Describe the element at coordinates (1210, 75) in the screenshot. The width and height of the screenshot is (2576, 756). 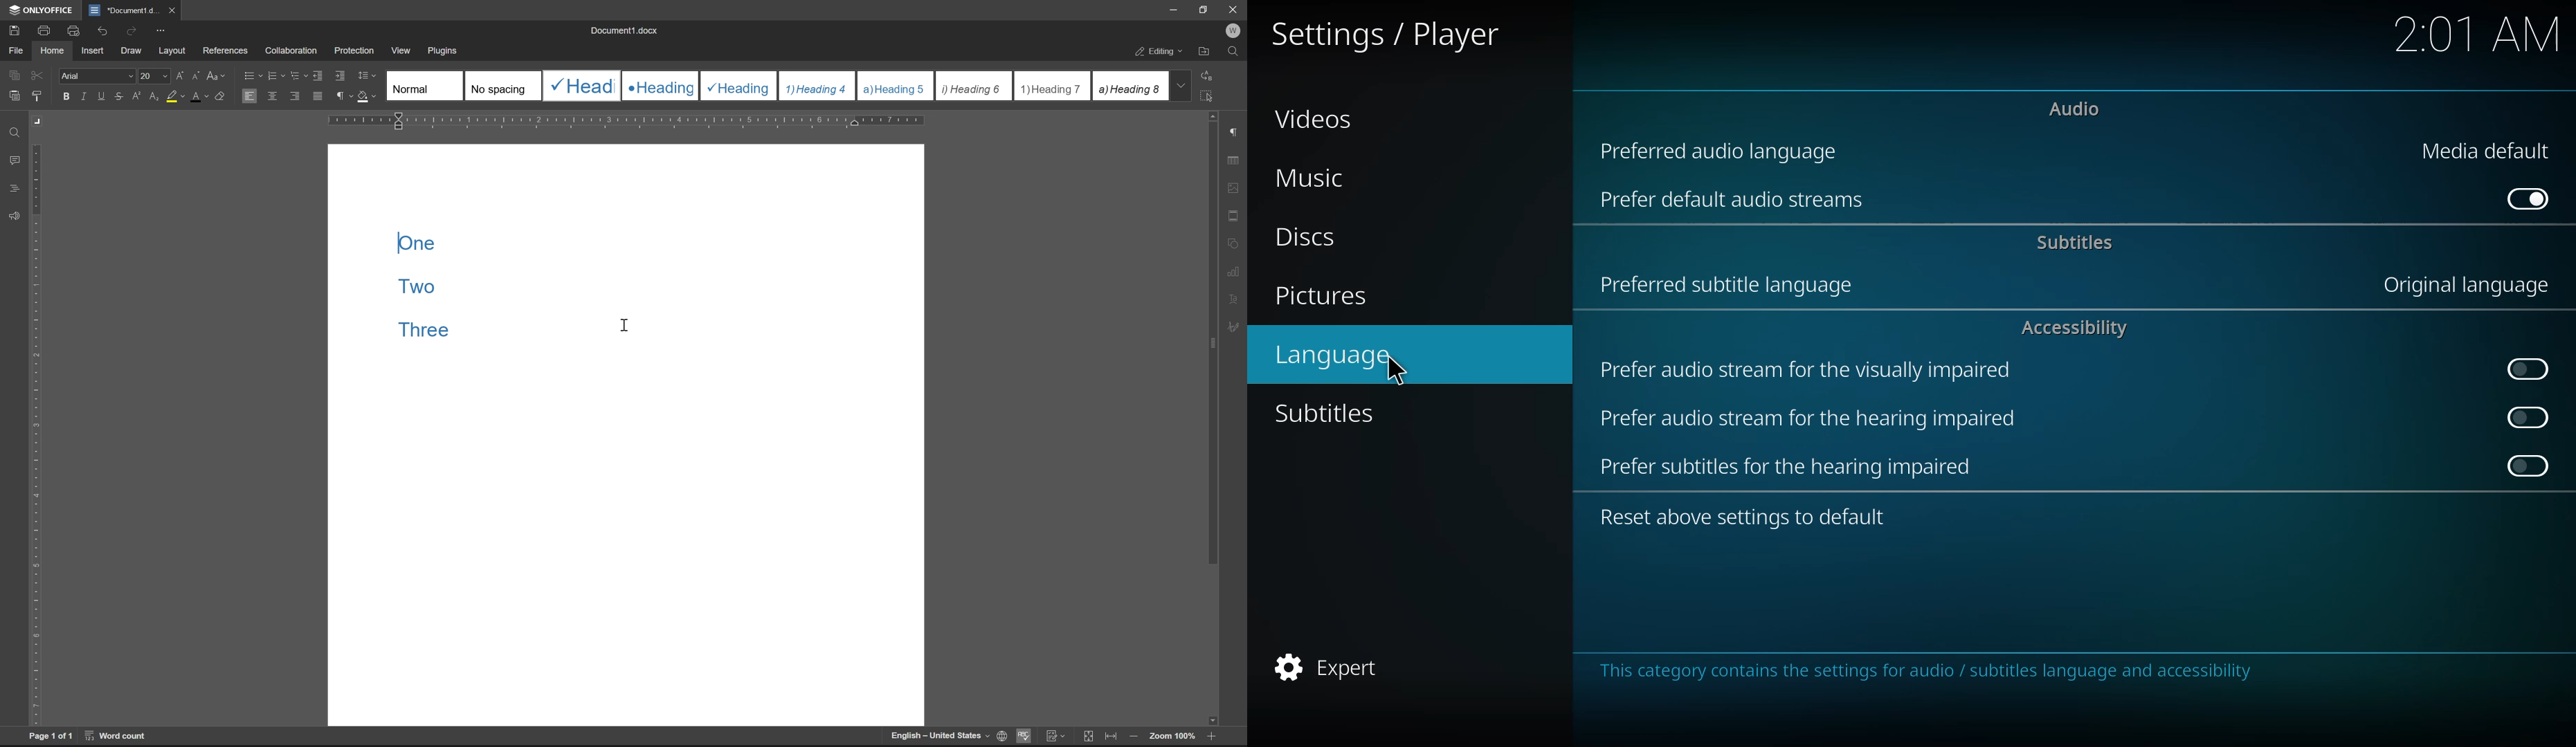
I see `replace` at that location.